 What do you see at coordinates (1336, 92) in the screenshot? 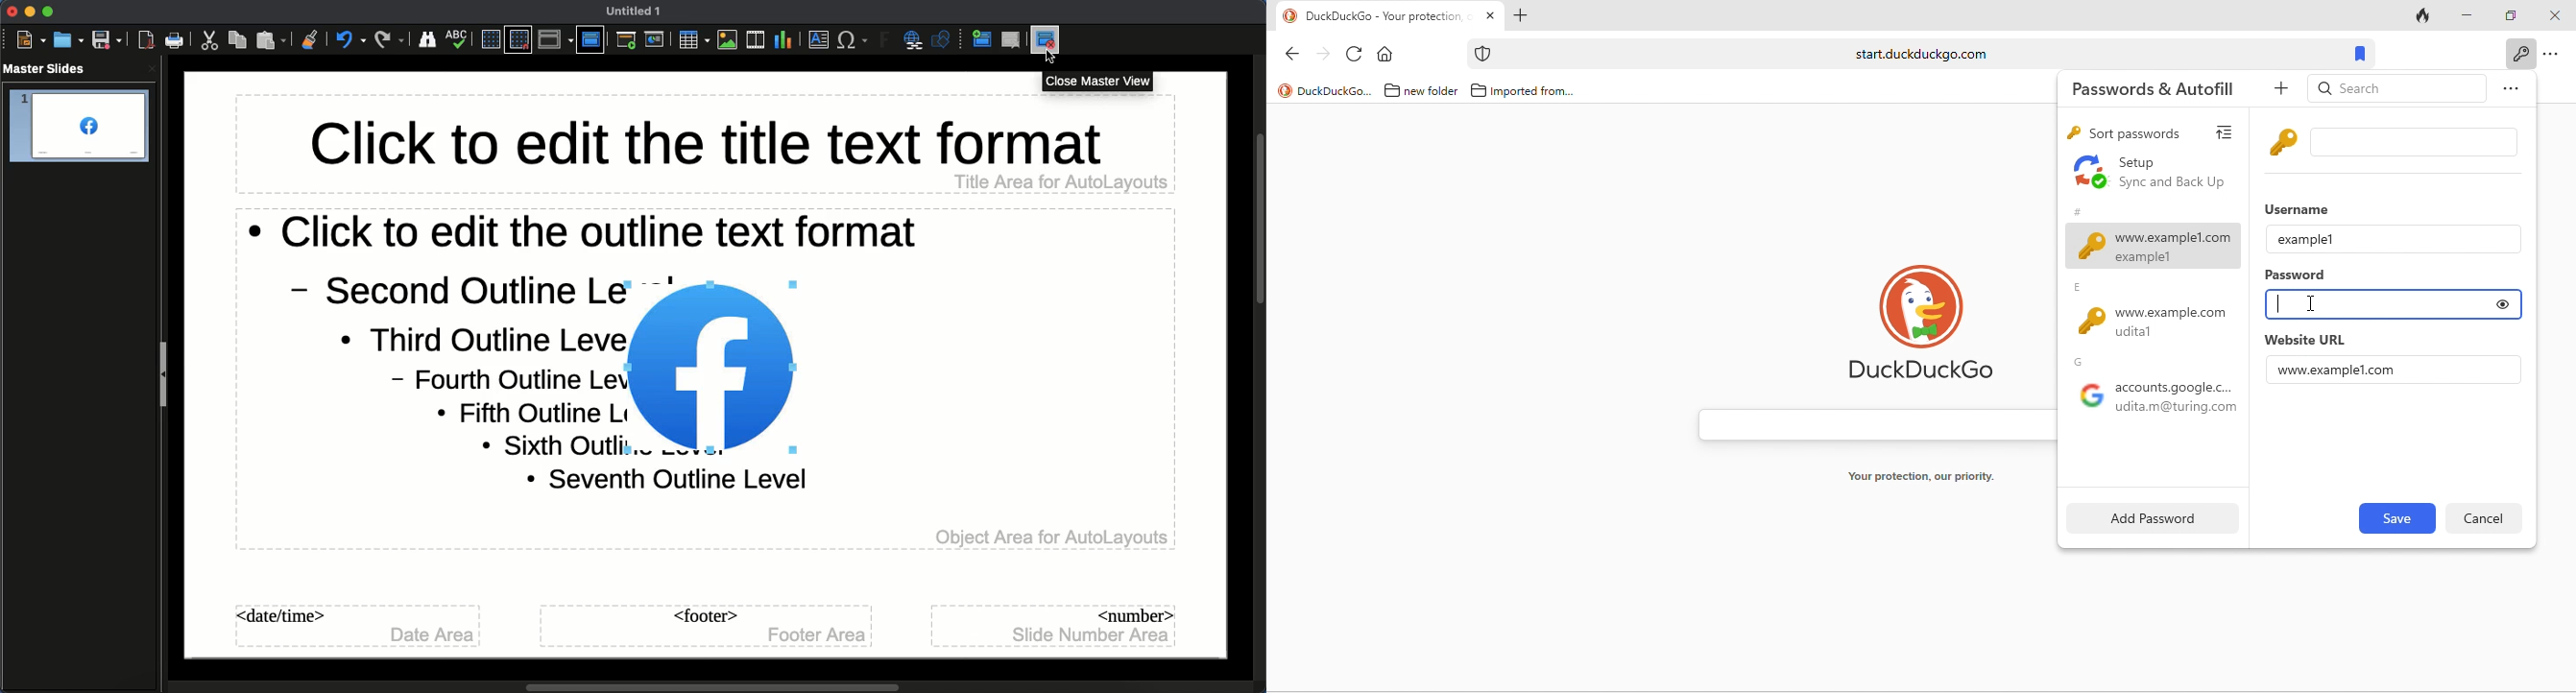
I see `duckduckgo...` at bounding box center [1336, 92].